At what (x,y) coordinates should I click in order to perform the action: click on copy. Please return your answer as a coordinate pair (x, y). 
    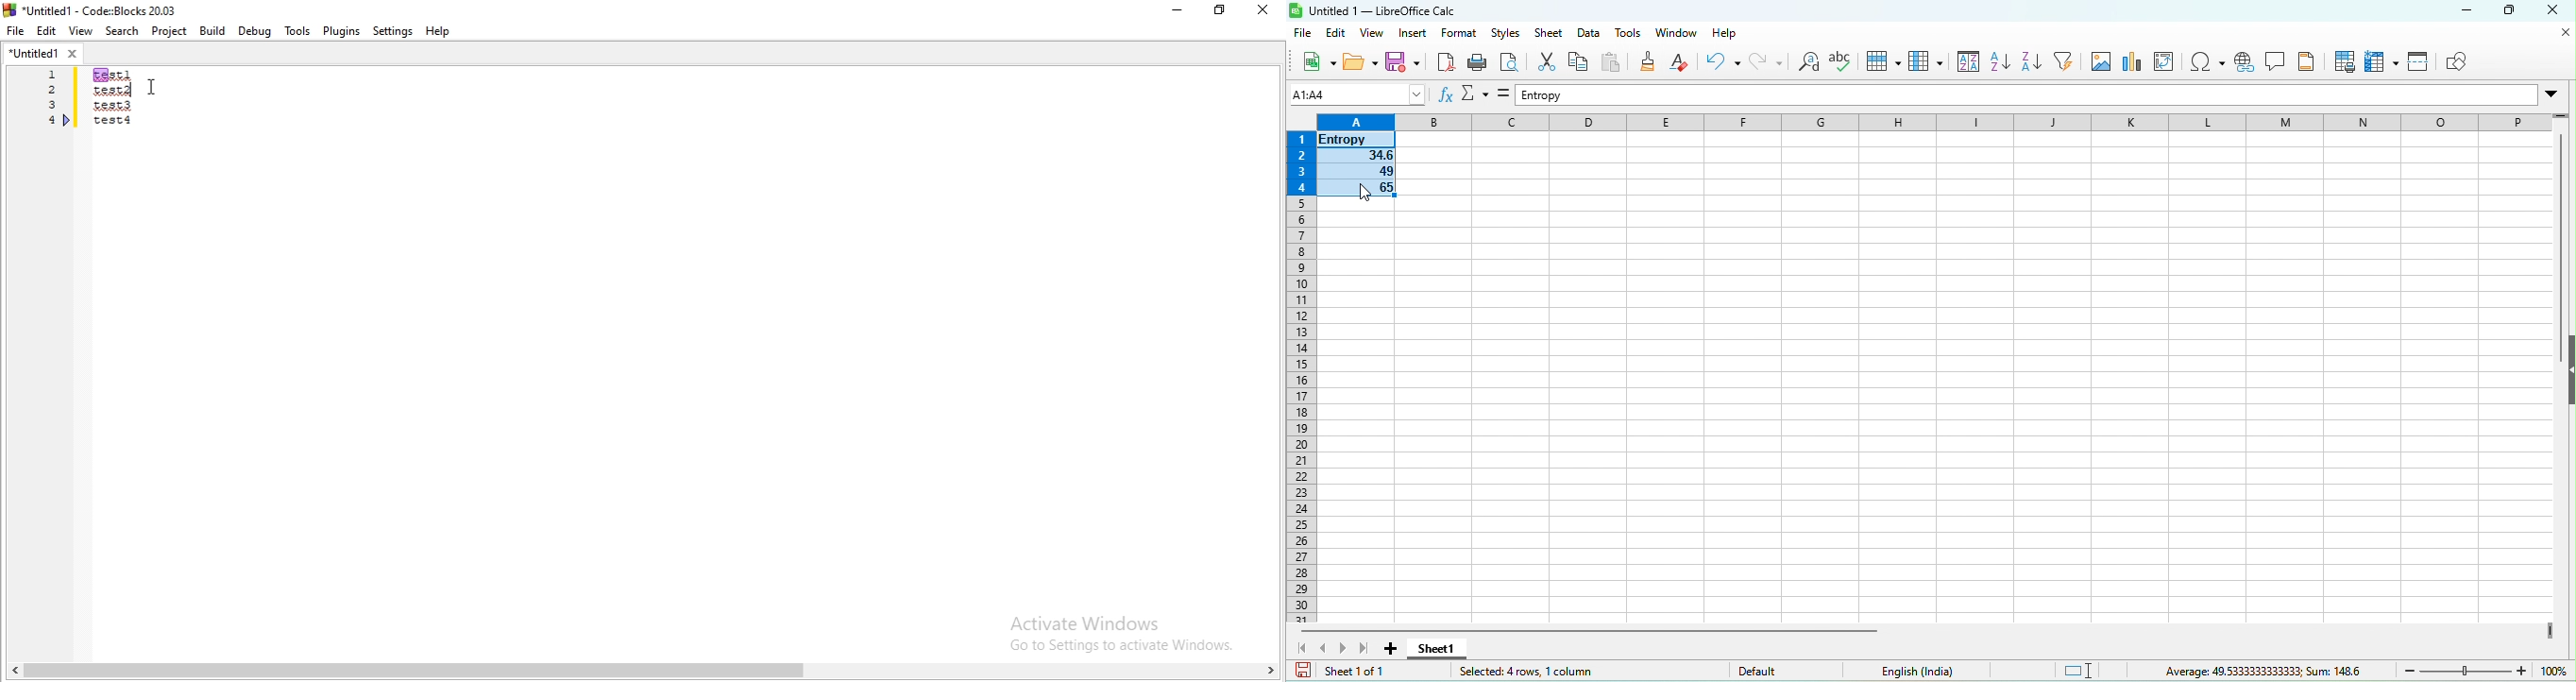
    Looking at the image, I should click on (1576, 62).